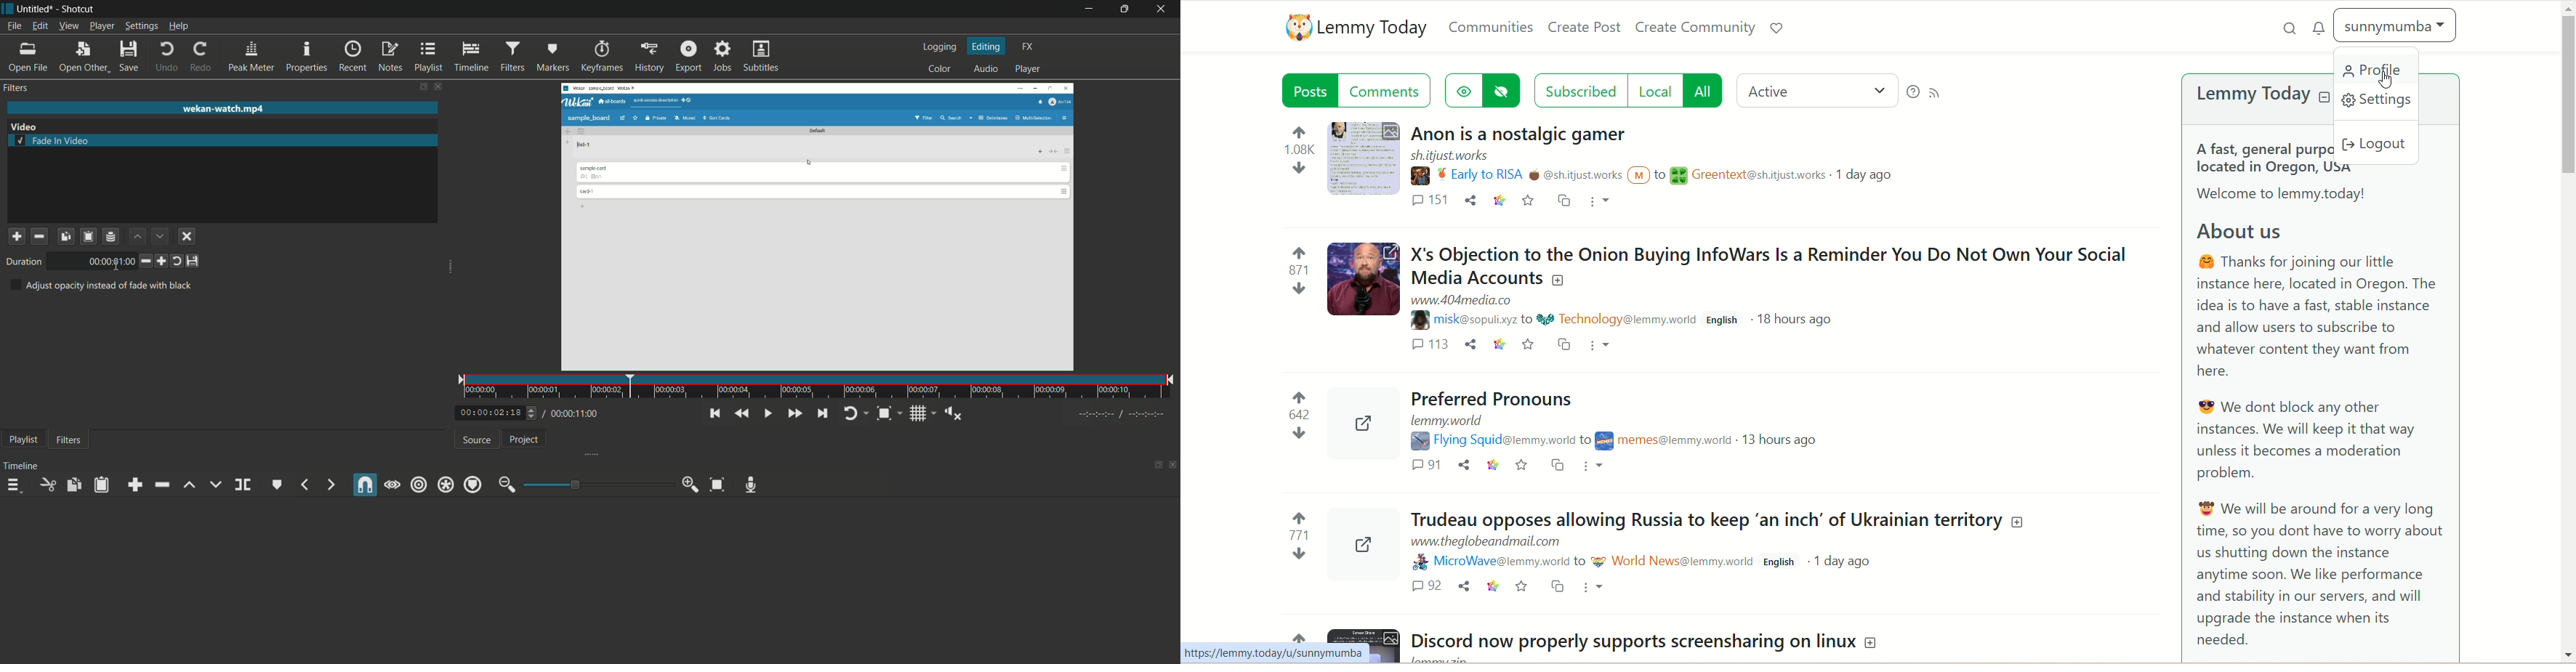  What do you see at coordinates (24, 127) in the screenshot?
I see `video` at bounding box center [24, 127].